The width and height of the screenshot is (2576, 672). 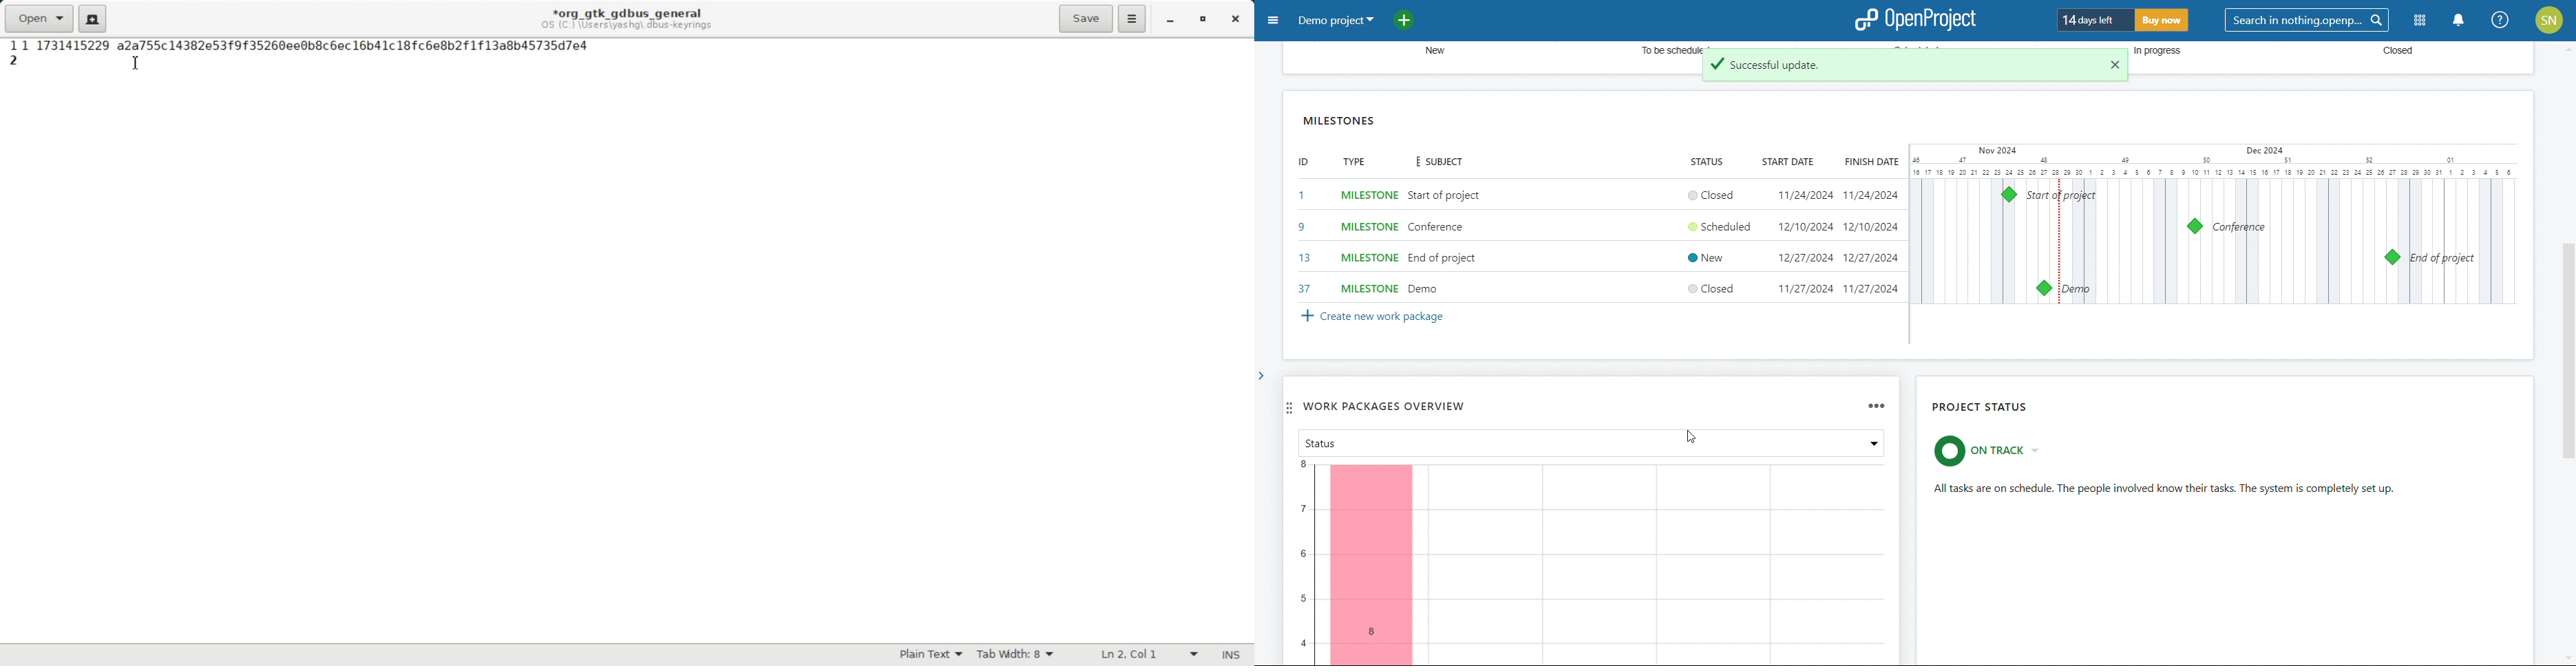 I want to click on demo project selected, so click(x=1335, y=20).